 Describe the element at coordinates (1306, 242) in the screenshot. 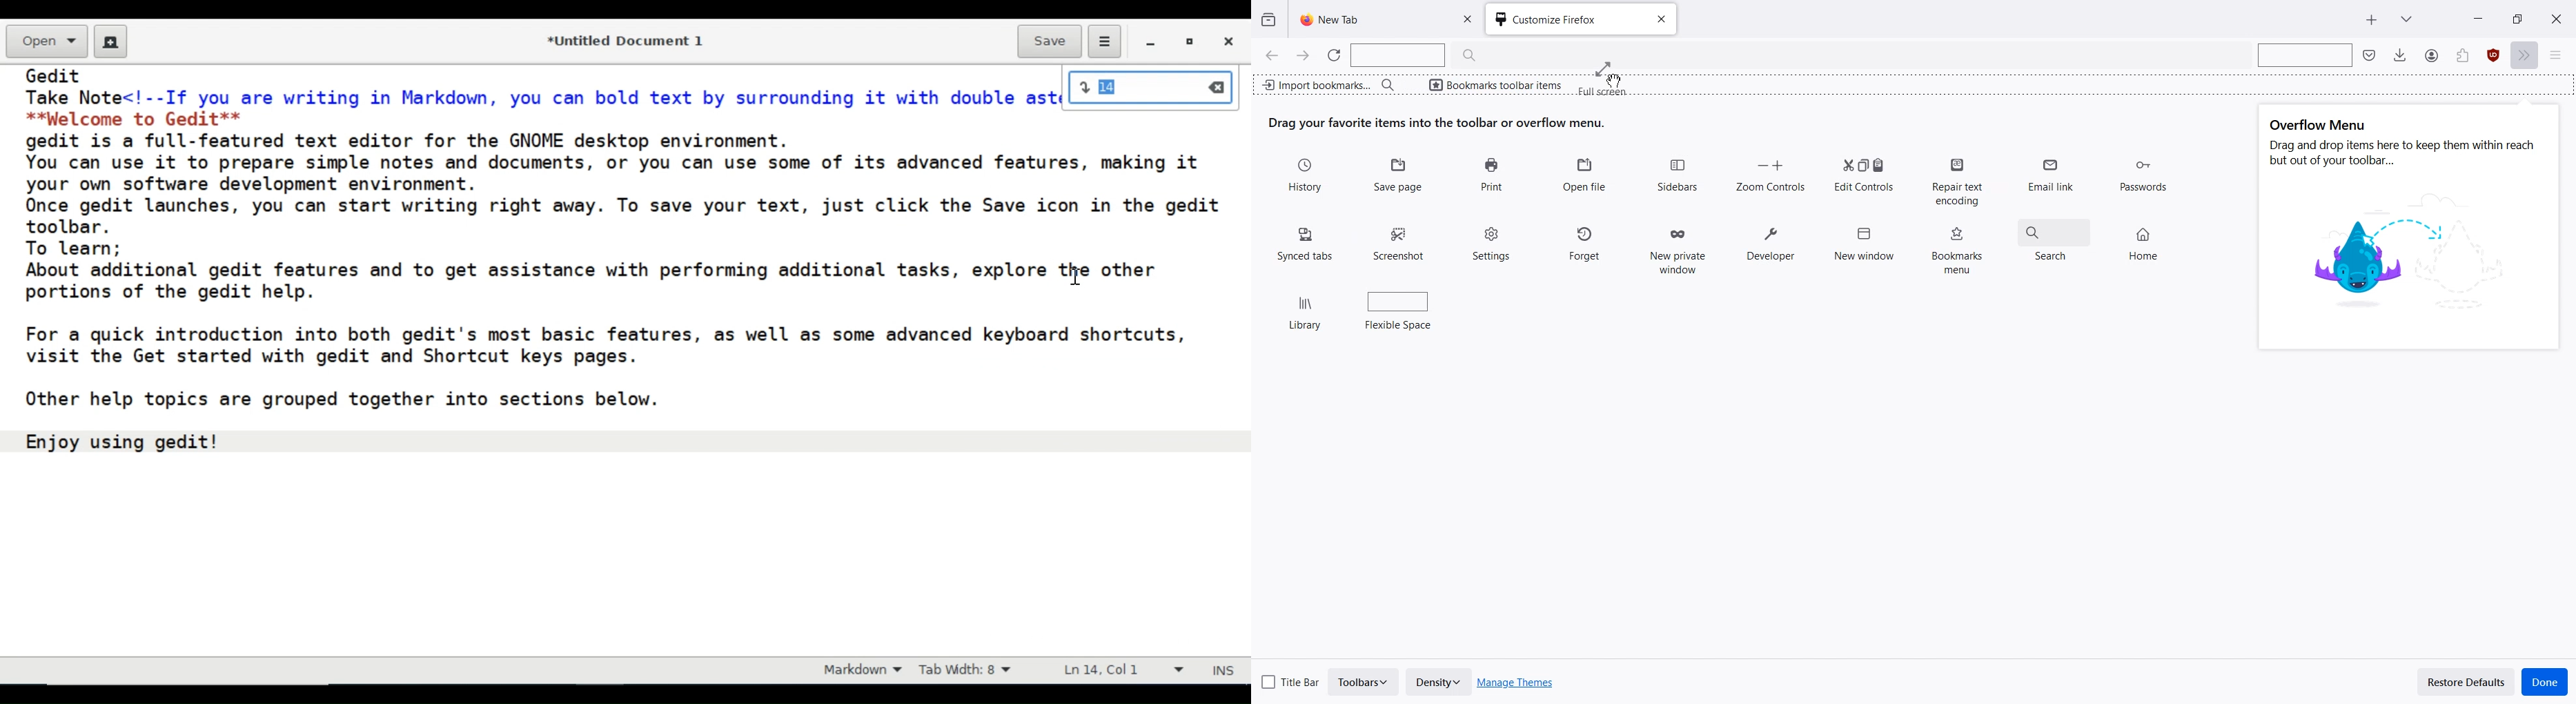

I see `Synced tabs` at that location.